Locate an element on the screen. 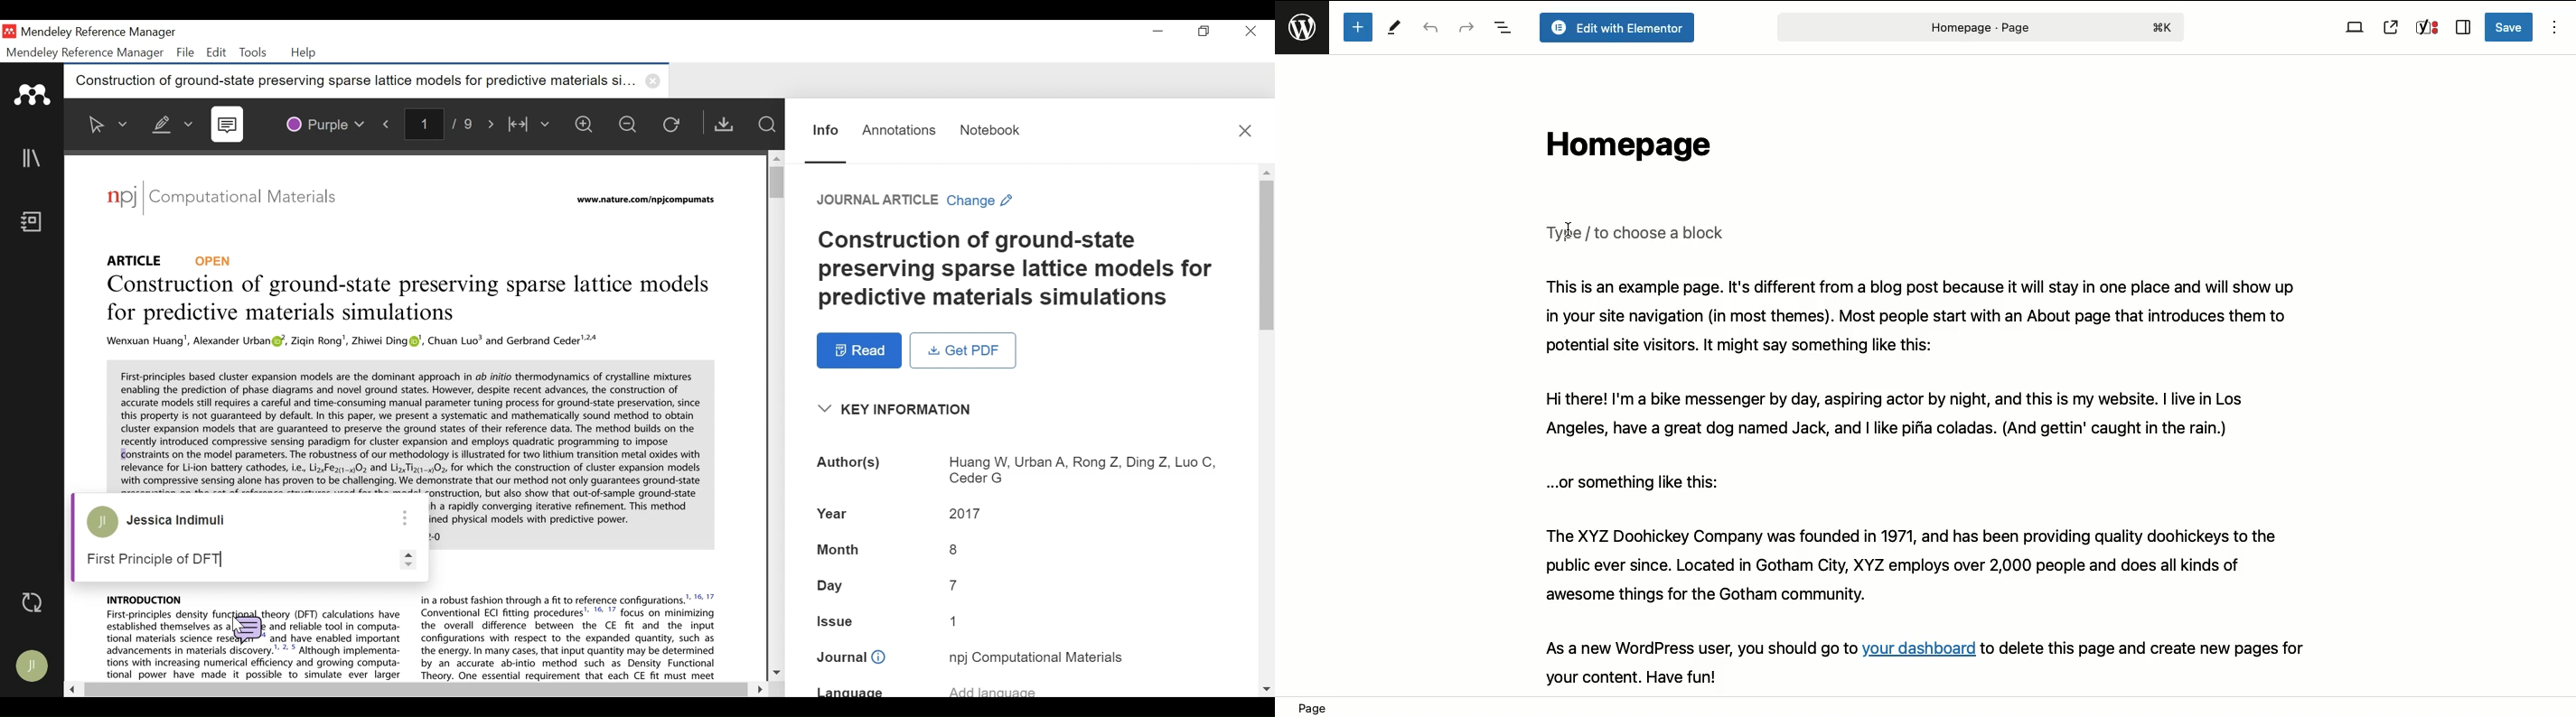 The image size is (2576, 728). Save is located at coordinates (2510, 27).